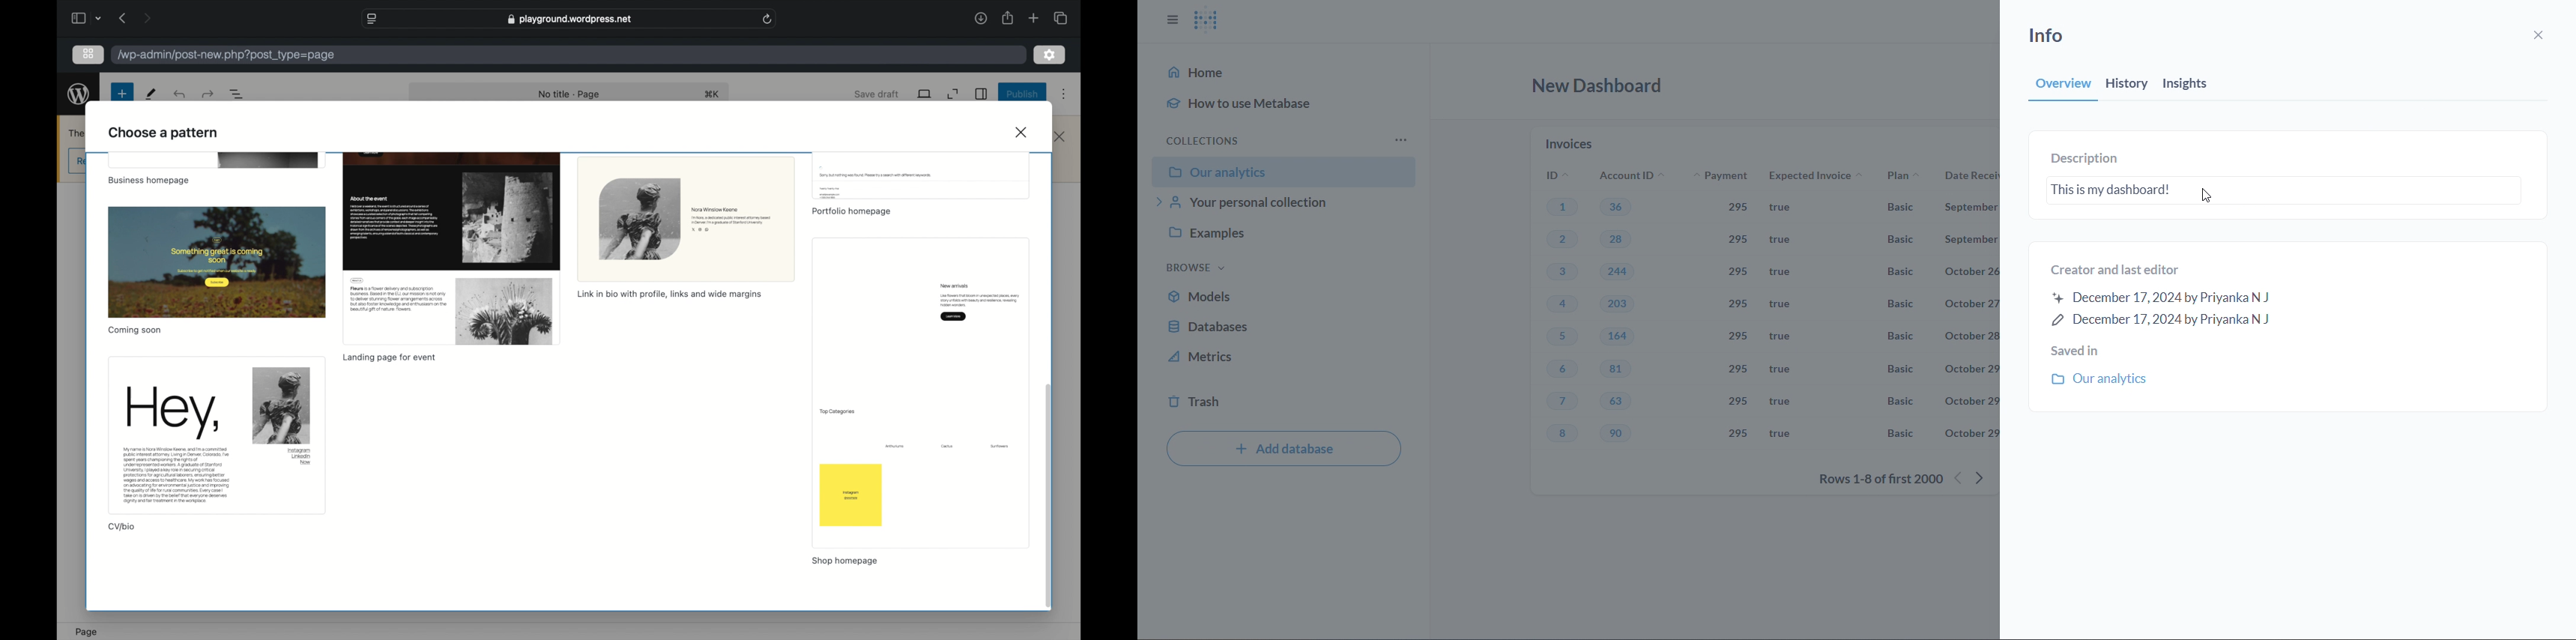 The image size is (2576, 644). I want to click on website settings, so click(371, 18).